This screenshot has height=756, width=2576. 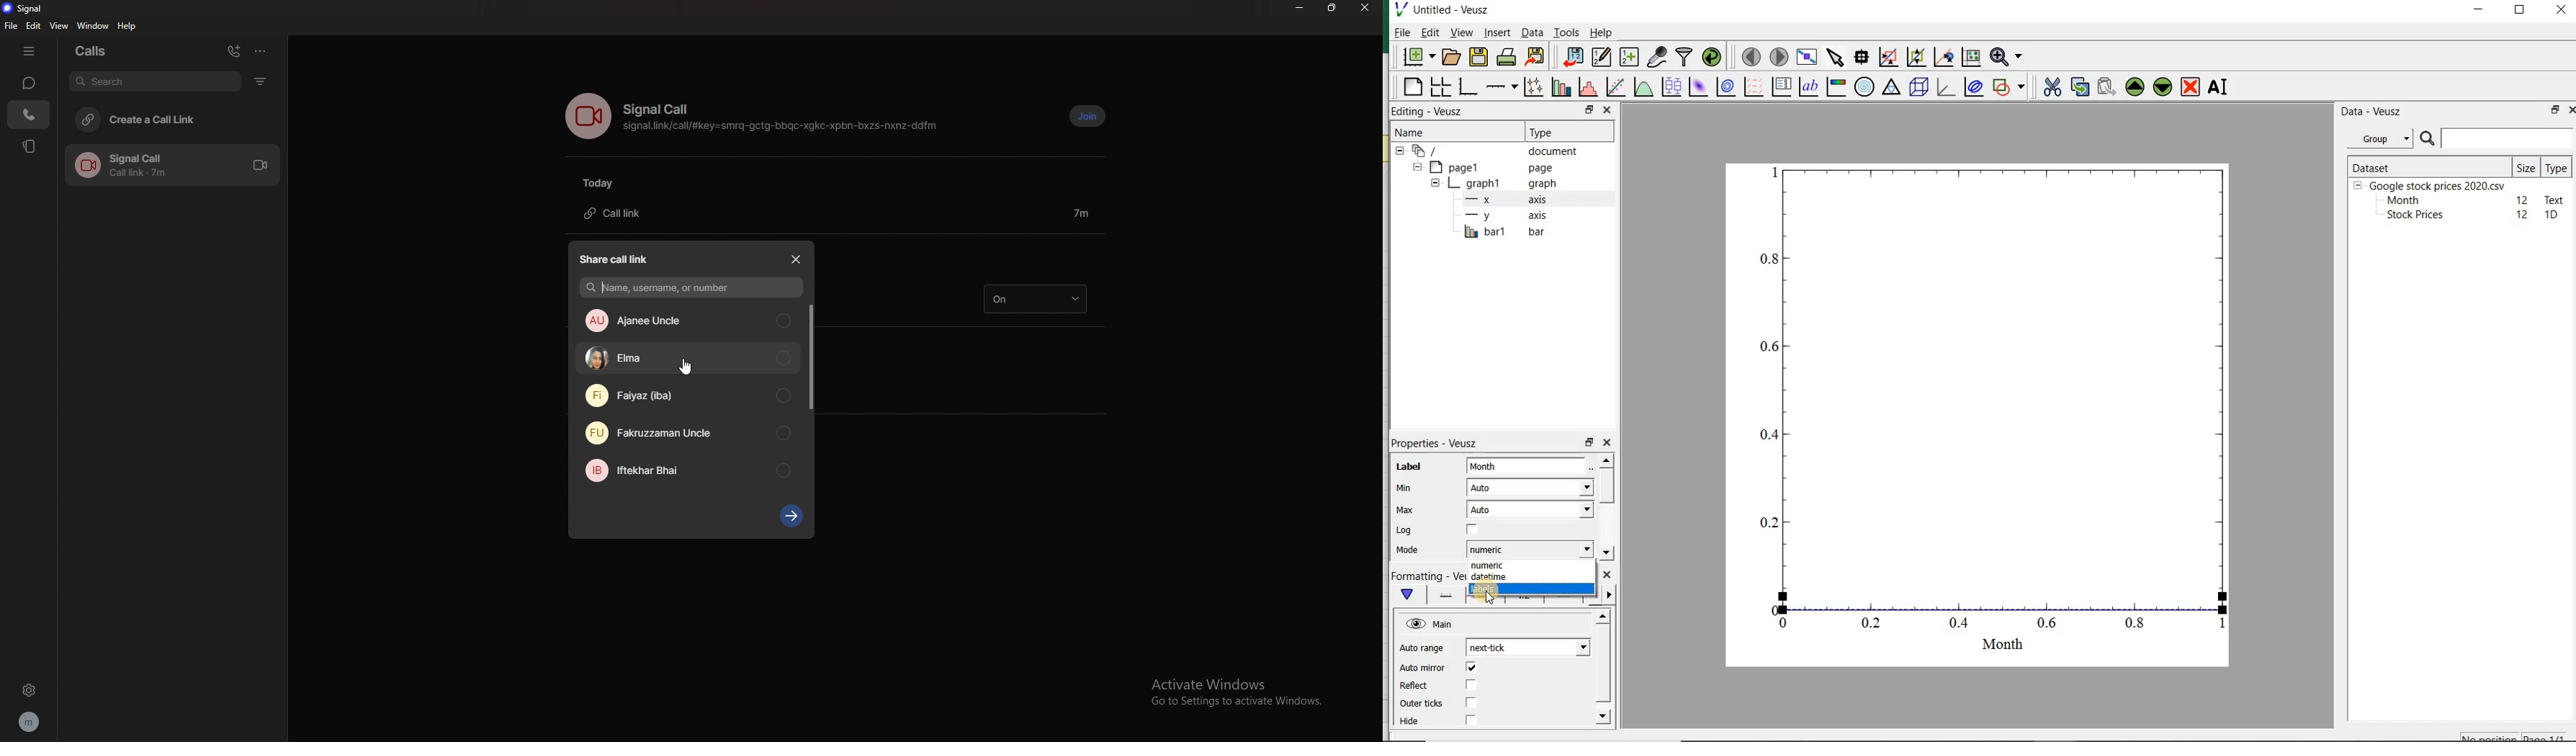 I want to click on labels, so click(x=1484, y=591).